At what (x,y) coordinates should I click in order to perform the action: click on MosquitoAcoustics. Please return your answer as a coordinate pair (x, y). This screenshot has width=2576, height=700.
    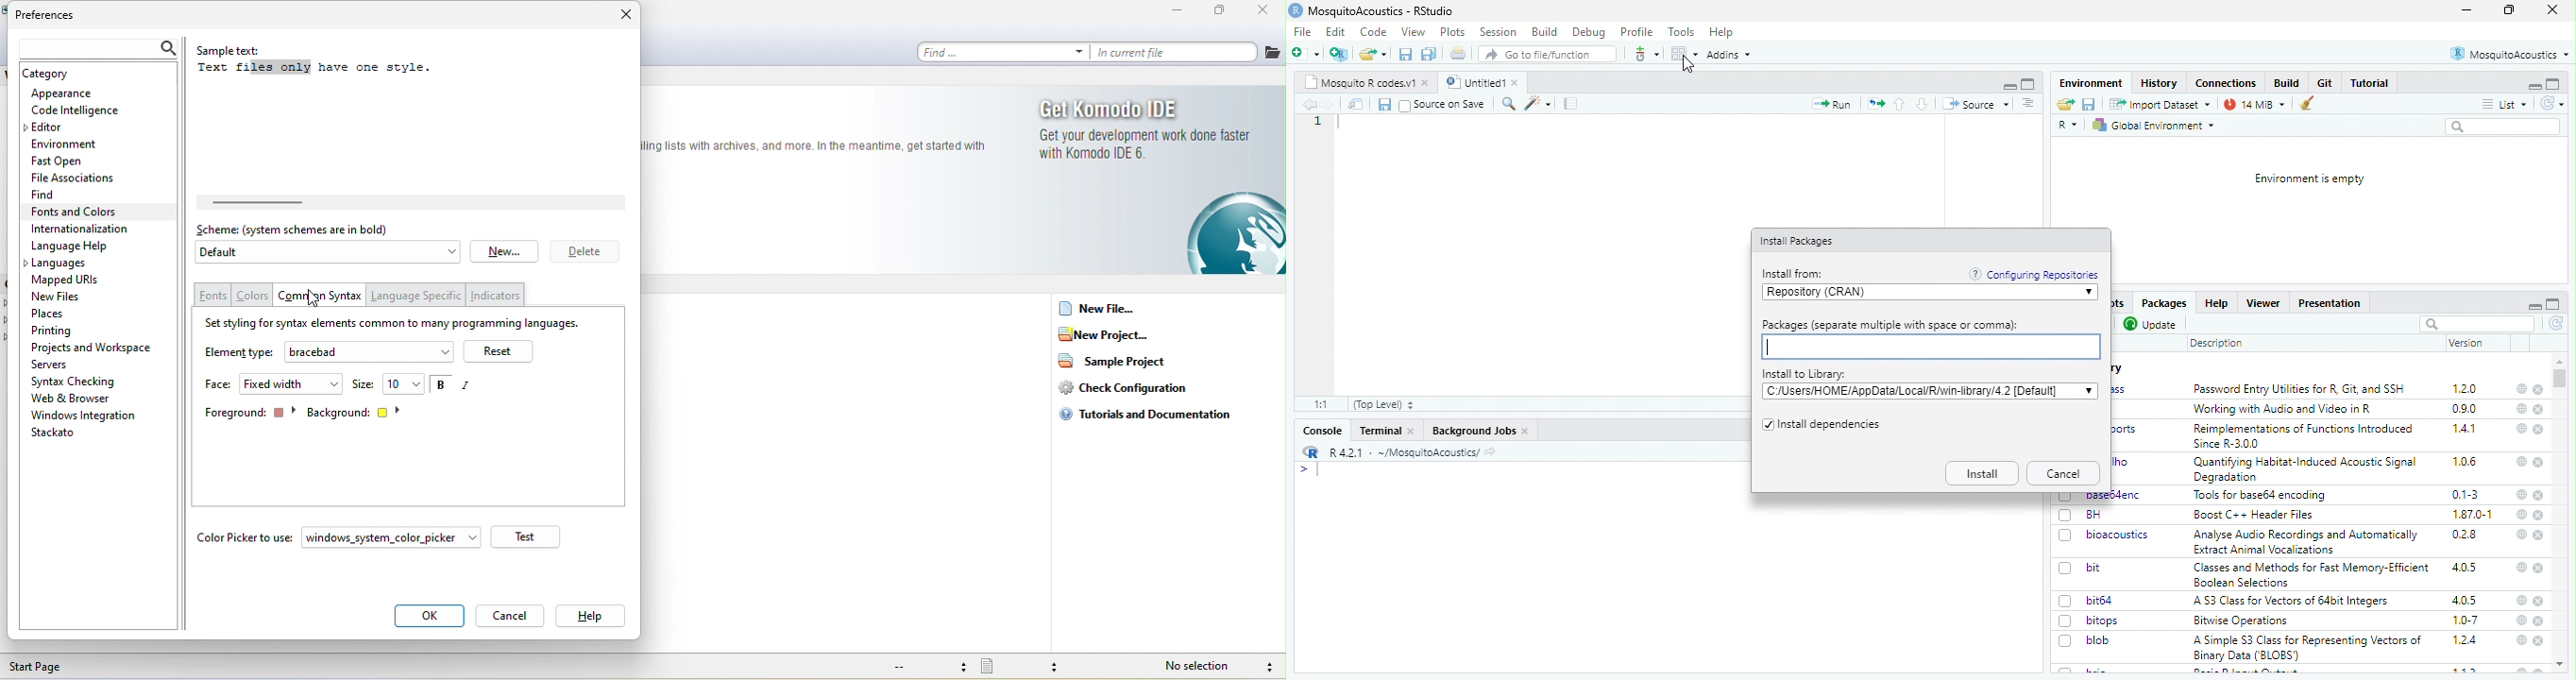
    Looking at the image, I should click on (2509, 54).